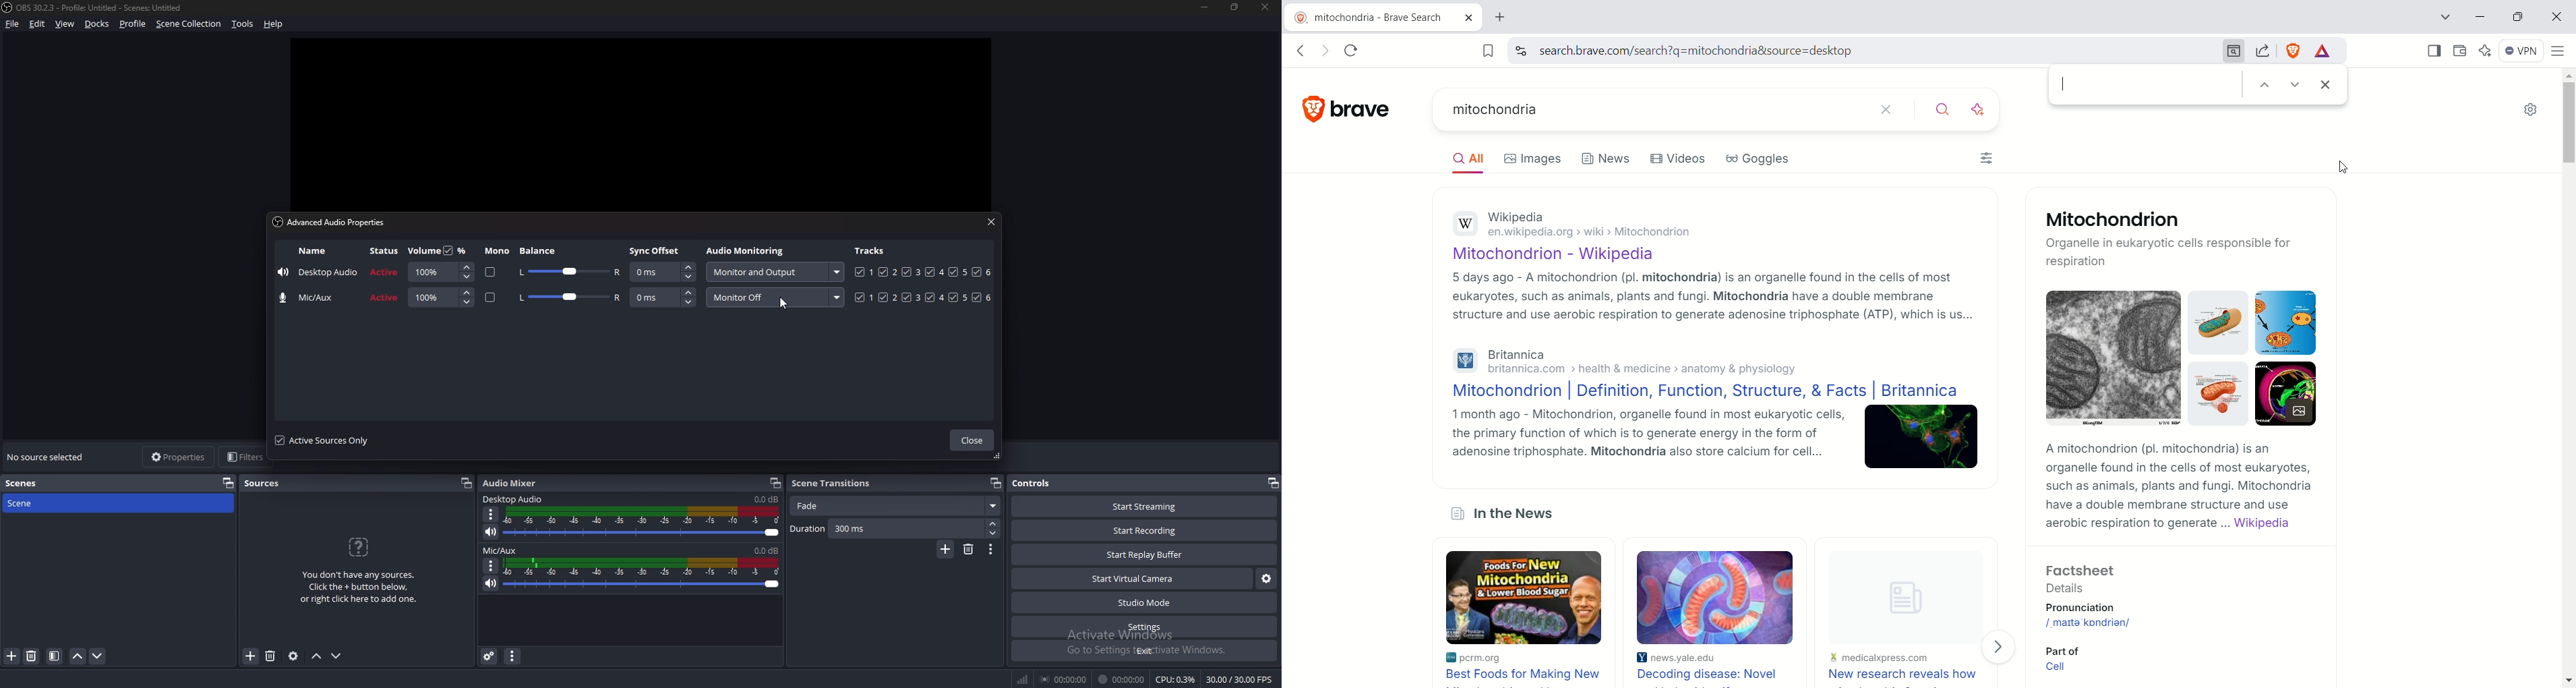 This screenshot has height=700, width=2576. I want to click on filter, so click(55, 656).